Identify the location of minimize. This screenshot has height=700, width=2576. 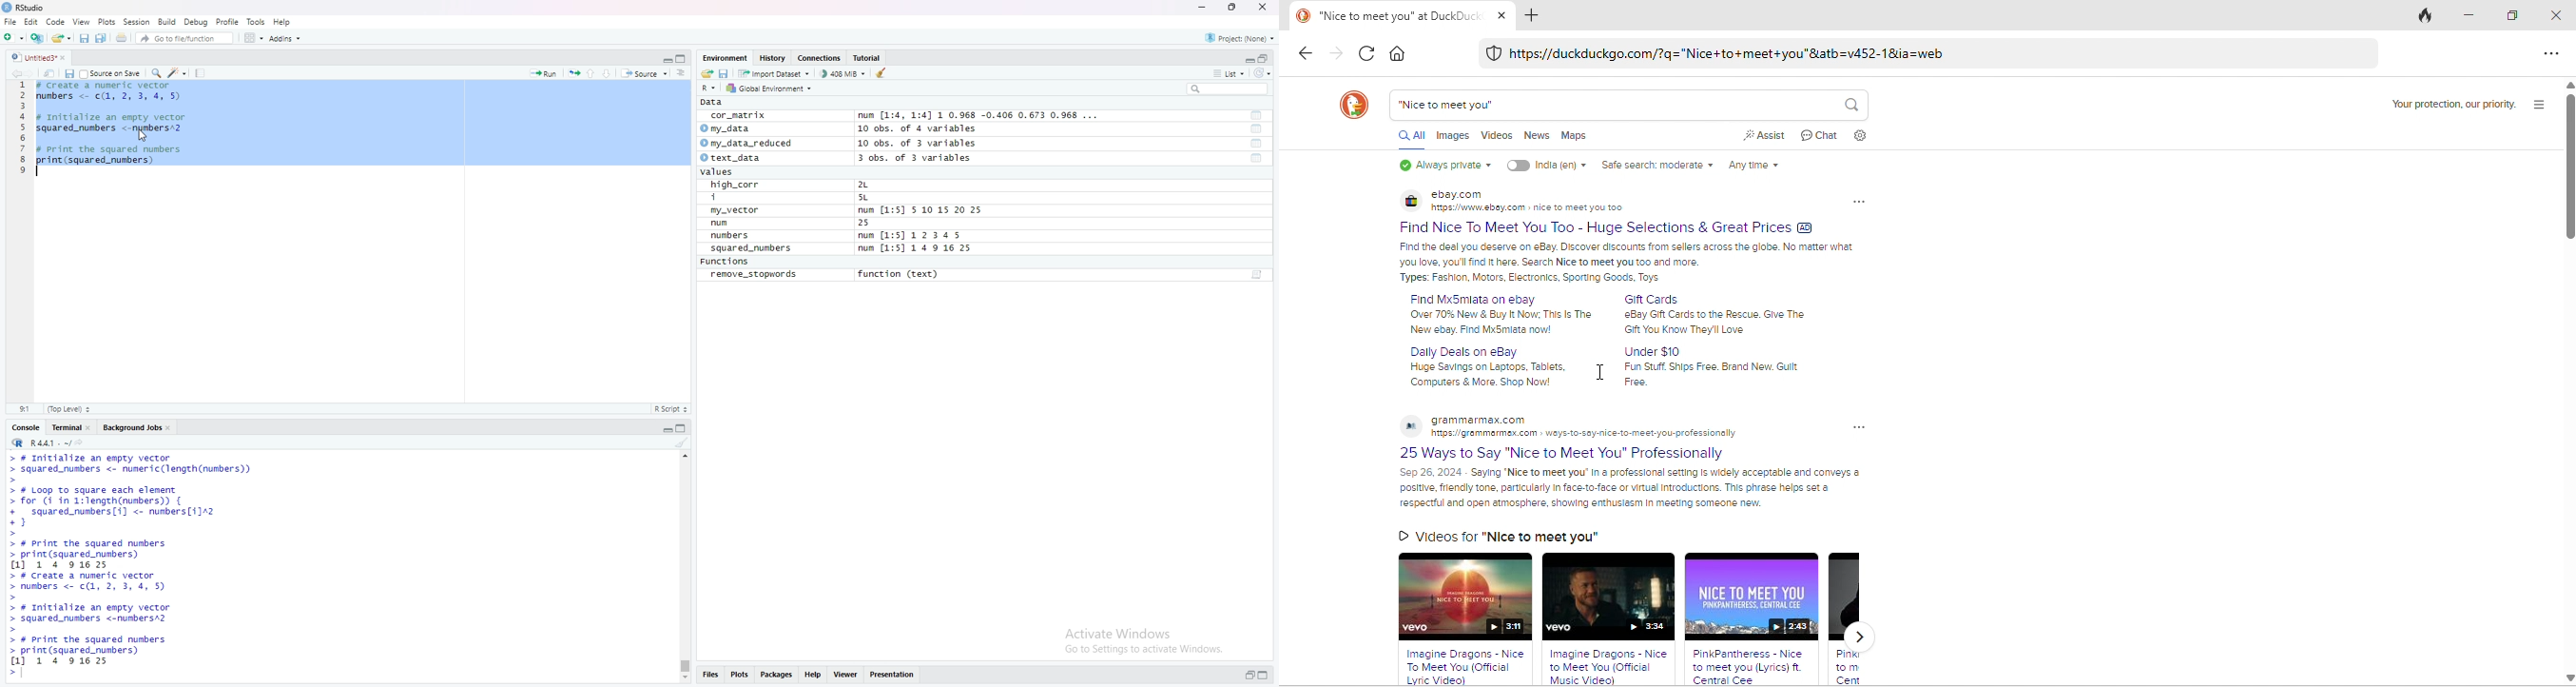
(667, 427).